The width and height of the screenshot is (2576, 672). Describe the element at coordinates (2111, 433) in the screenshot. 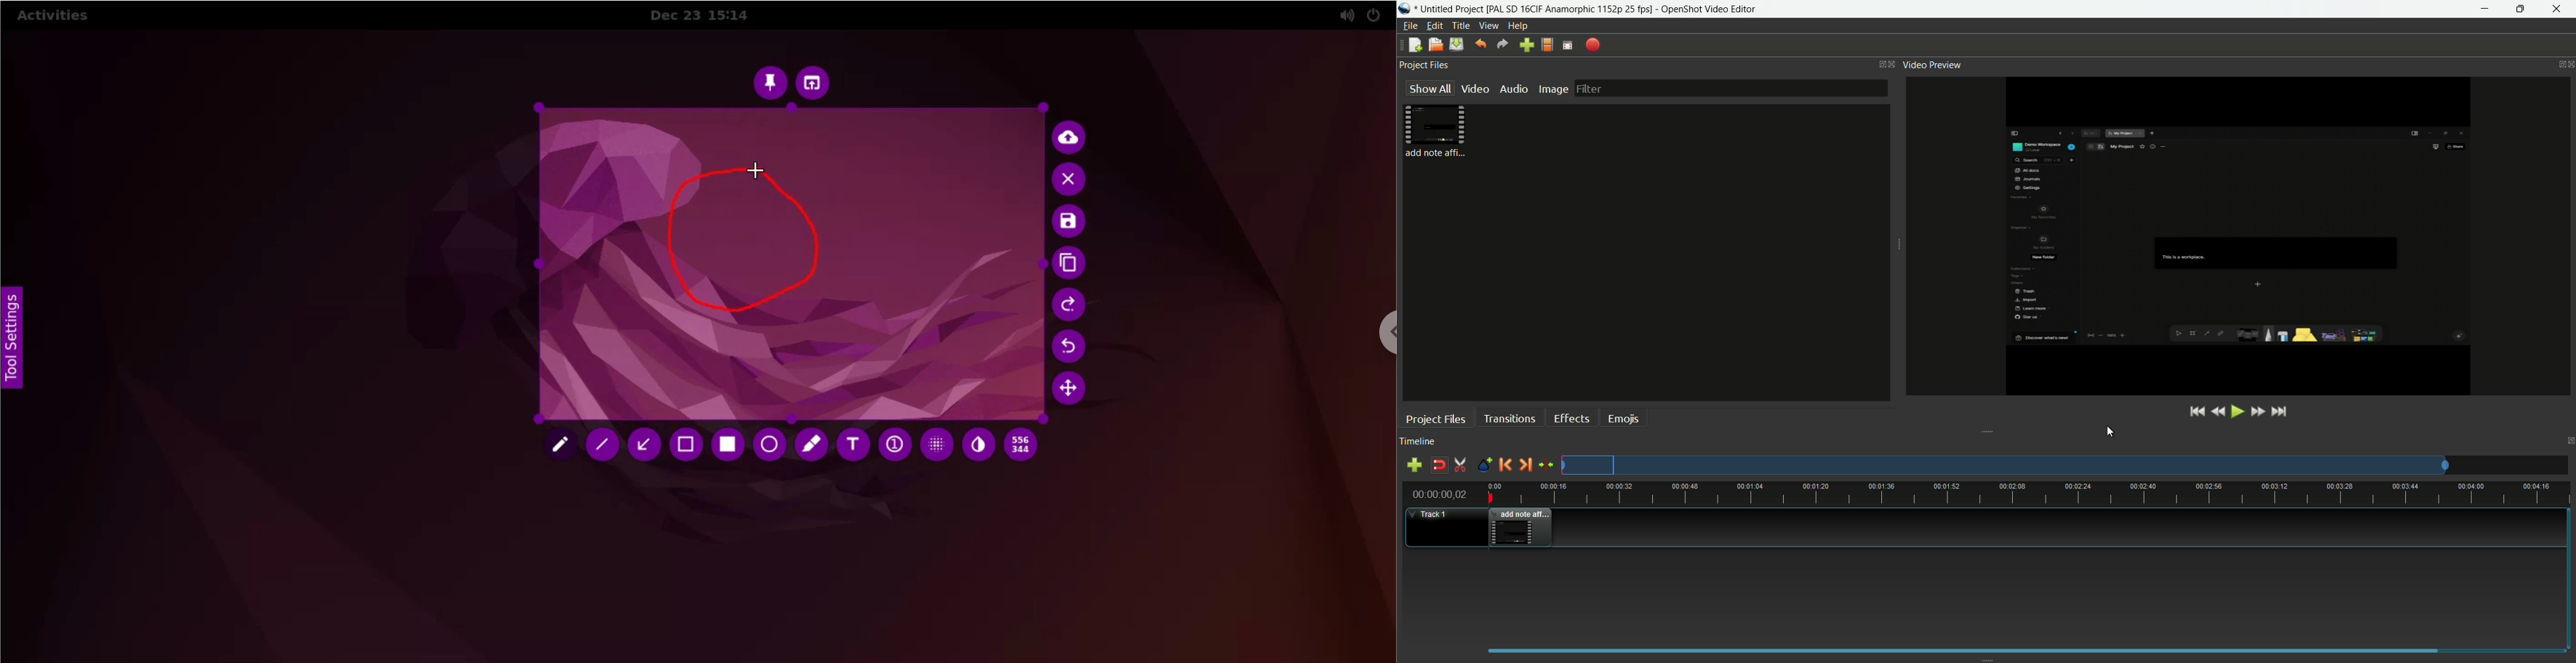

I see `cursor` at that location.